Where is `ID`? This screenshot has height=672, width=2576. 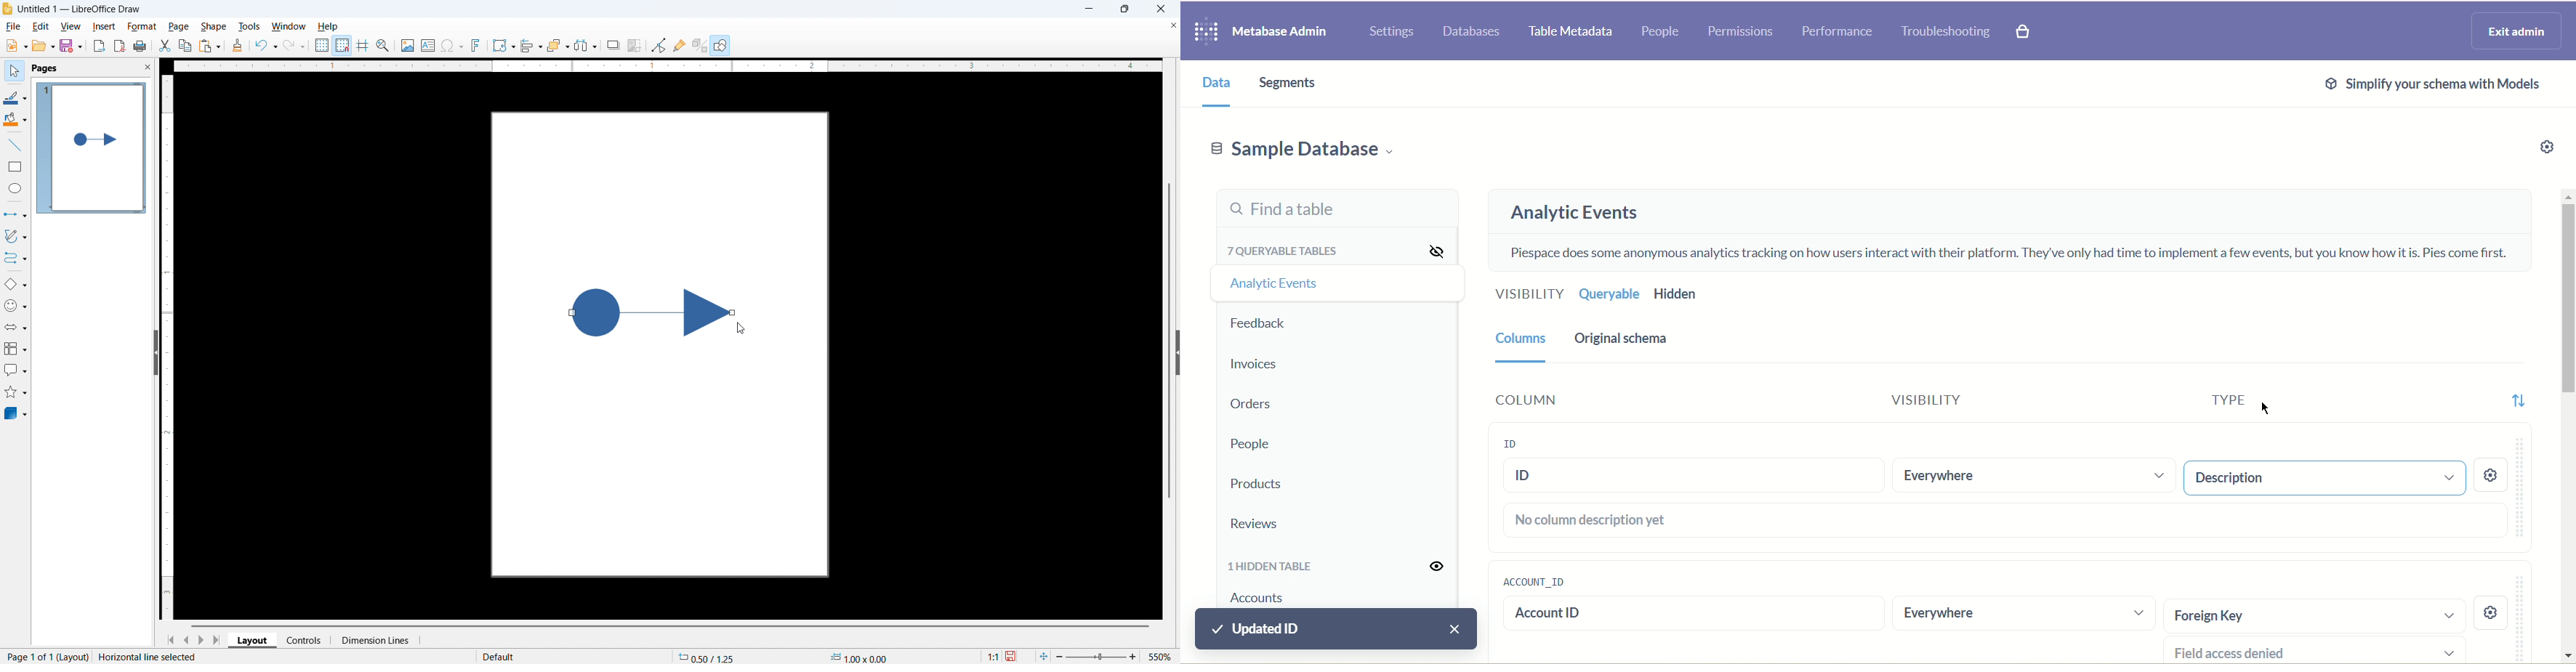
ID is located at coordinates (1694, 476).